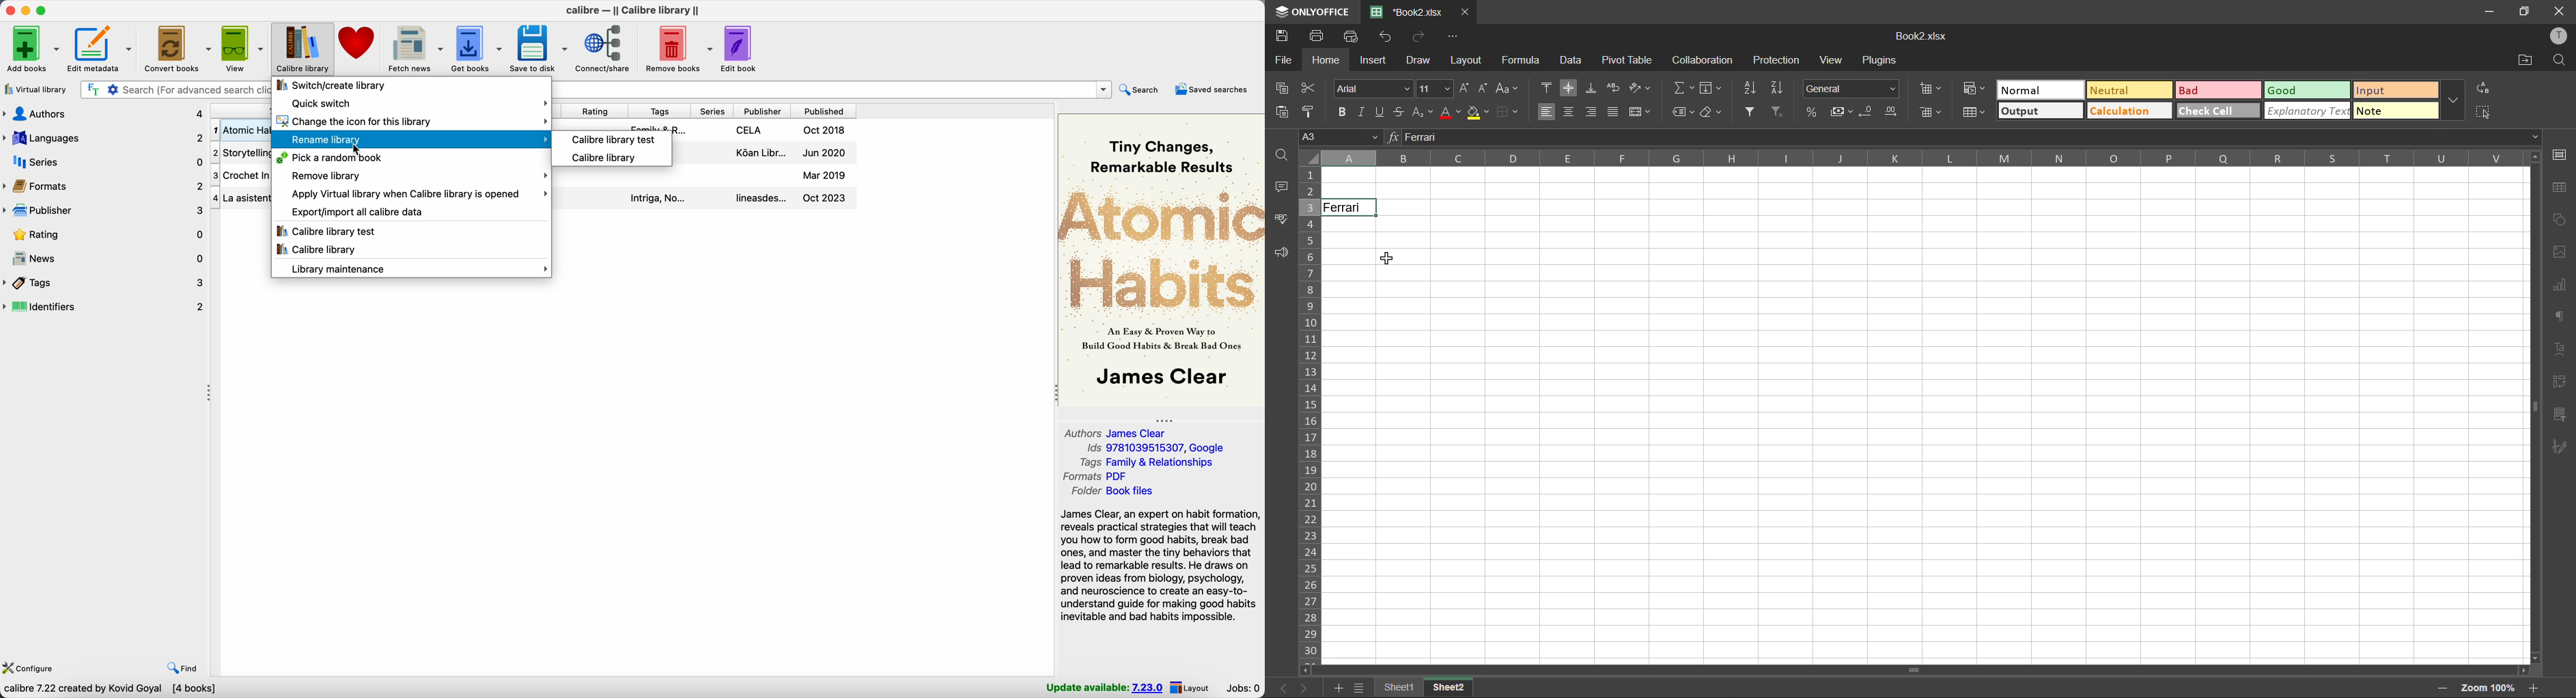  What do you see at coordinates (1569, 87) in the screenshot?
I see `align middle` at bounding box center [1569, 87].